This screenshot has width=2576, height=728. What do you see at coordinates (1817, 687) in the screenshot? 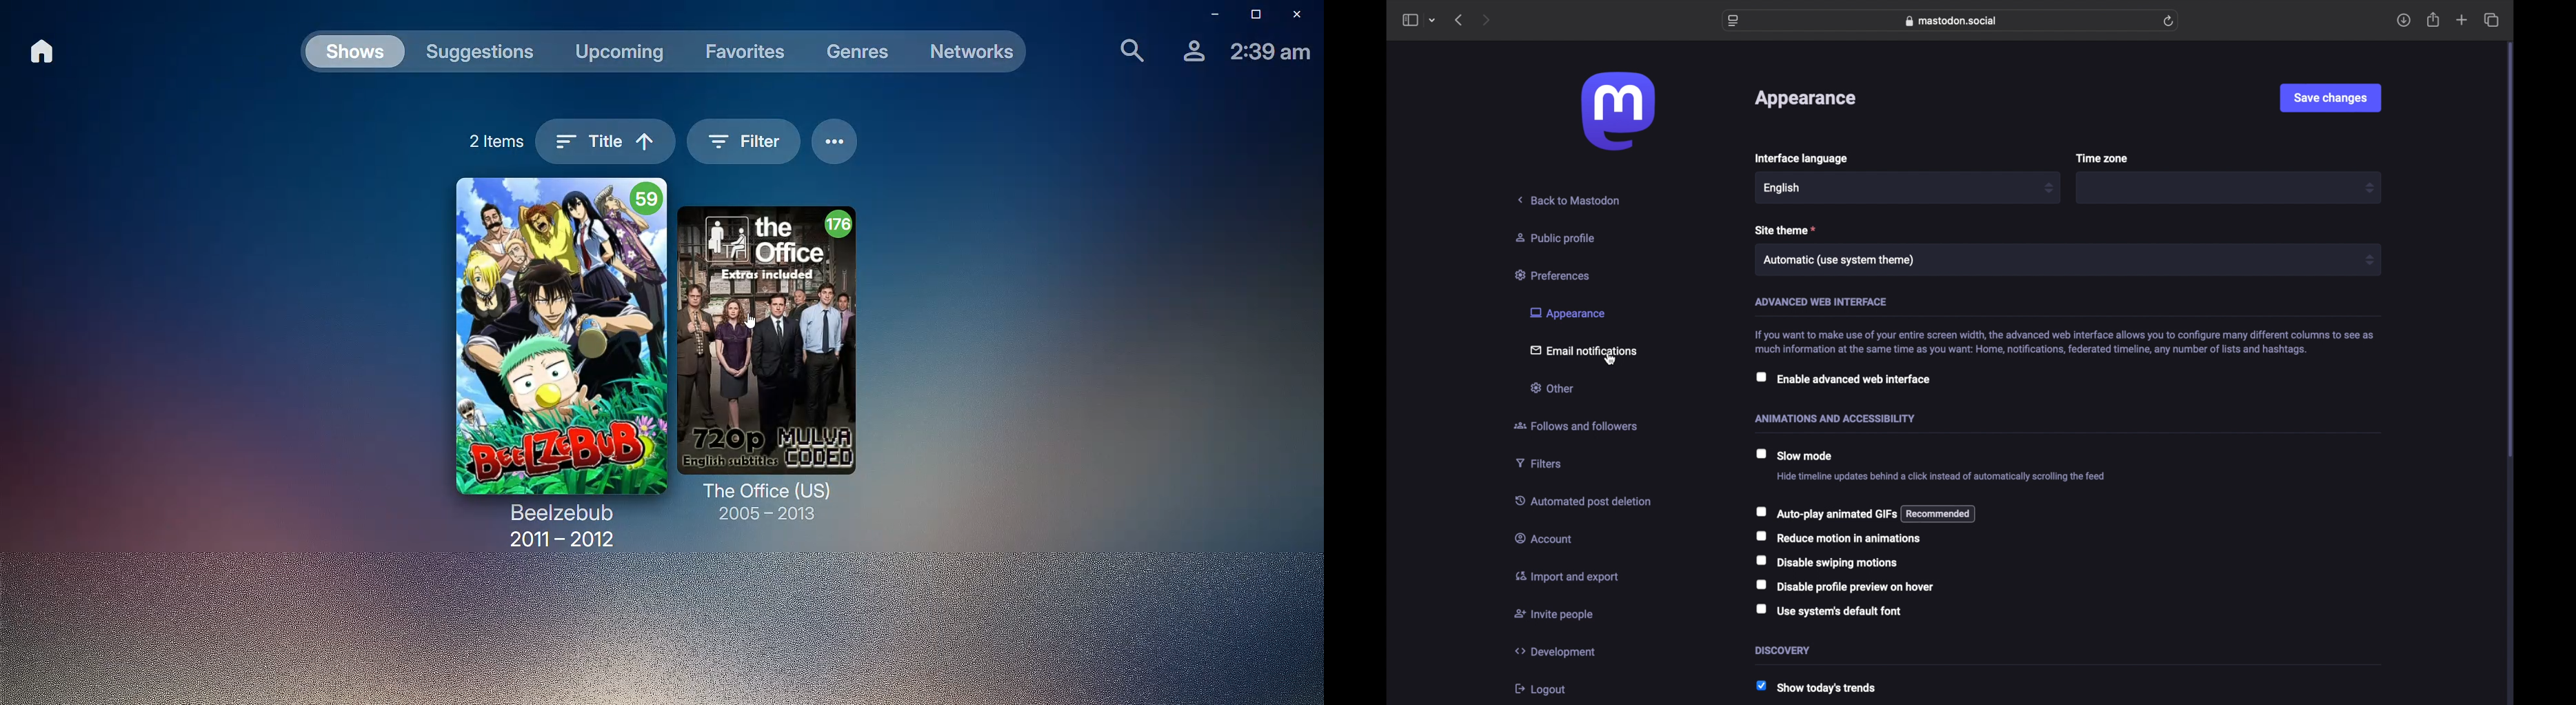
I see `checkbox` at bounding box center [1817, 687].